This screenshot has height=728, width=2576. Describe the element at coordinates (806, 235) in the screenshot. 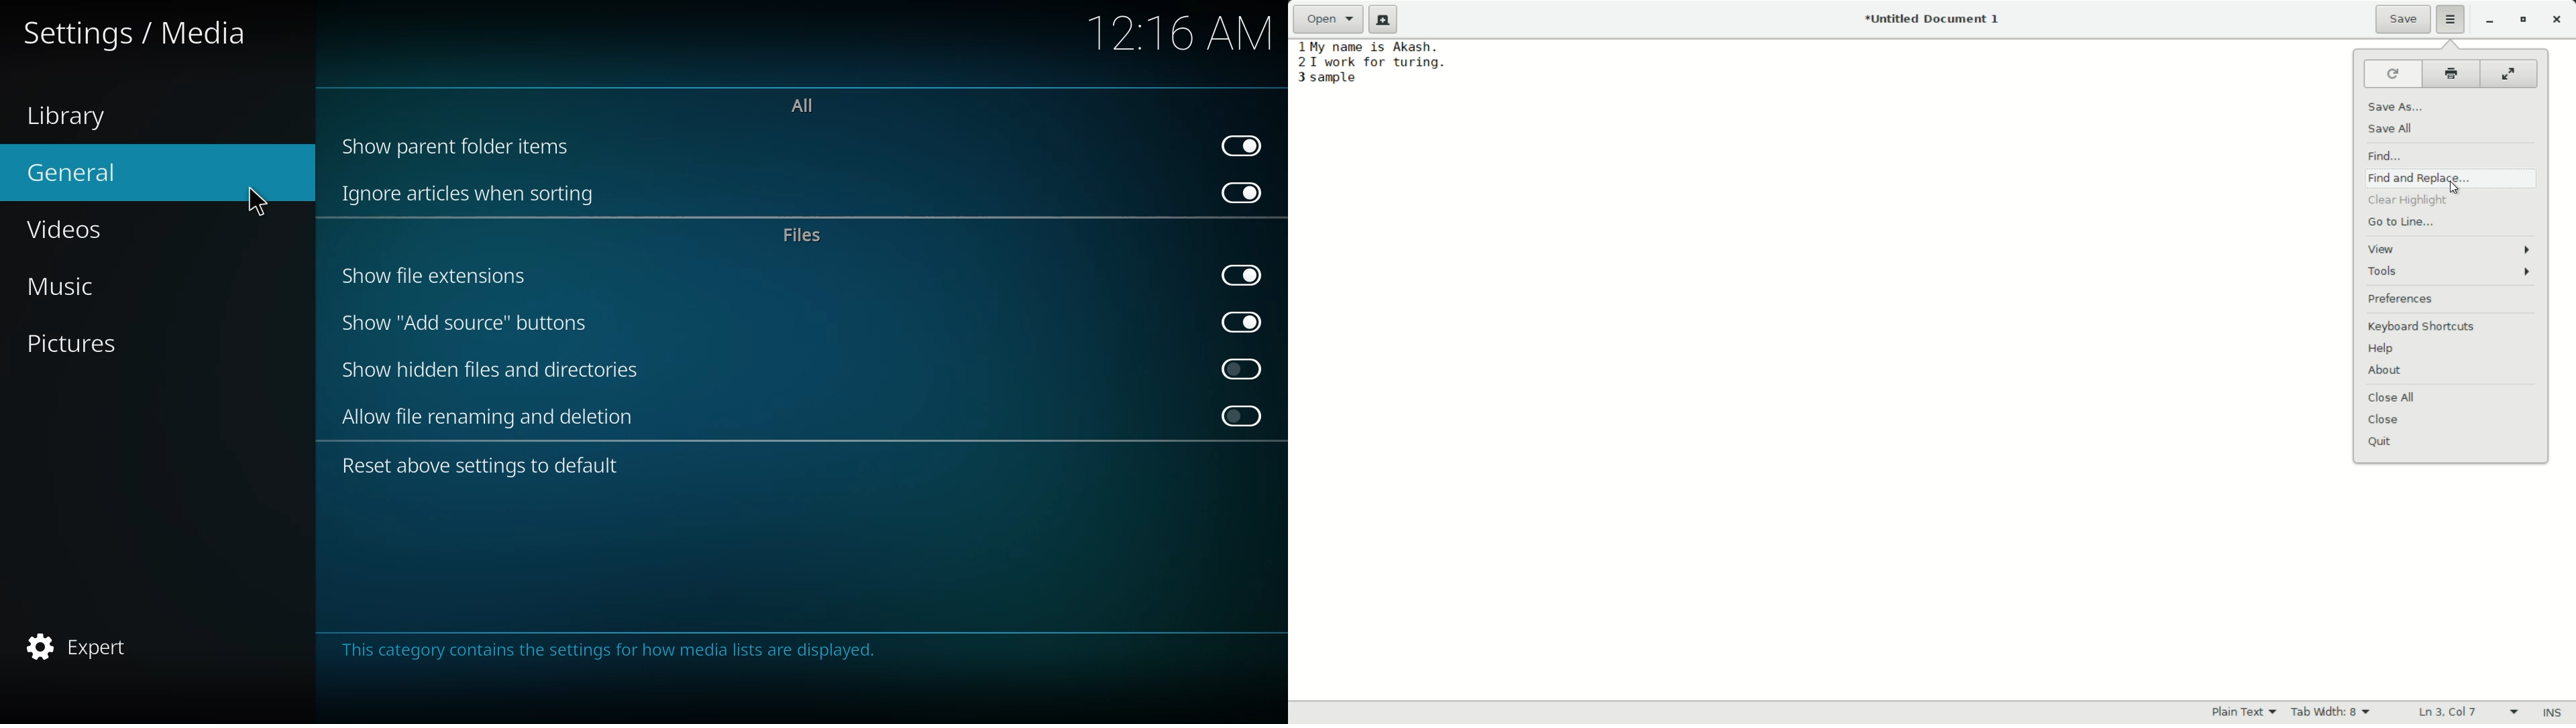

I see `files` at that location.